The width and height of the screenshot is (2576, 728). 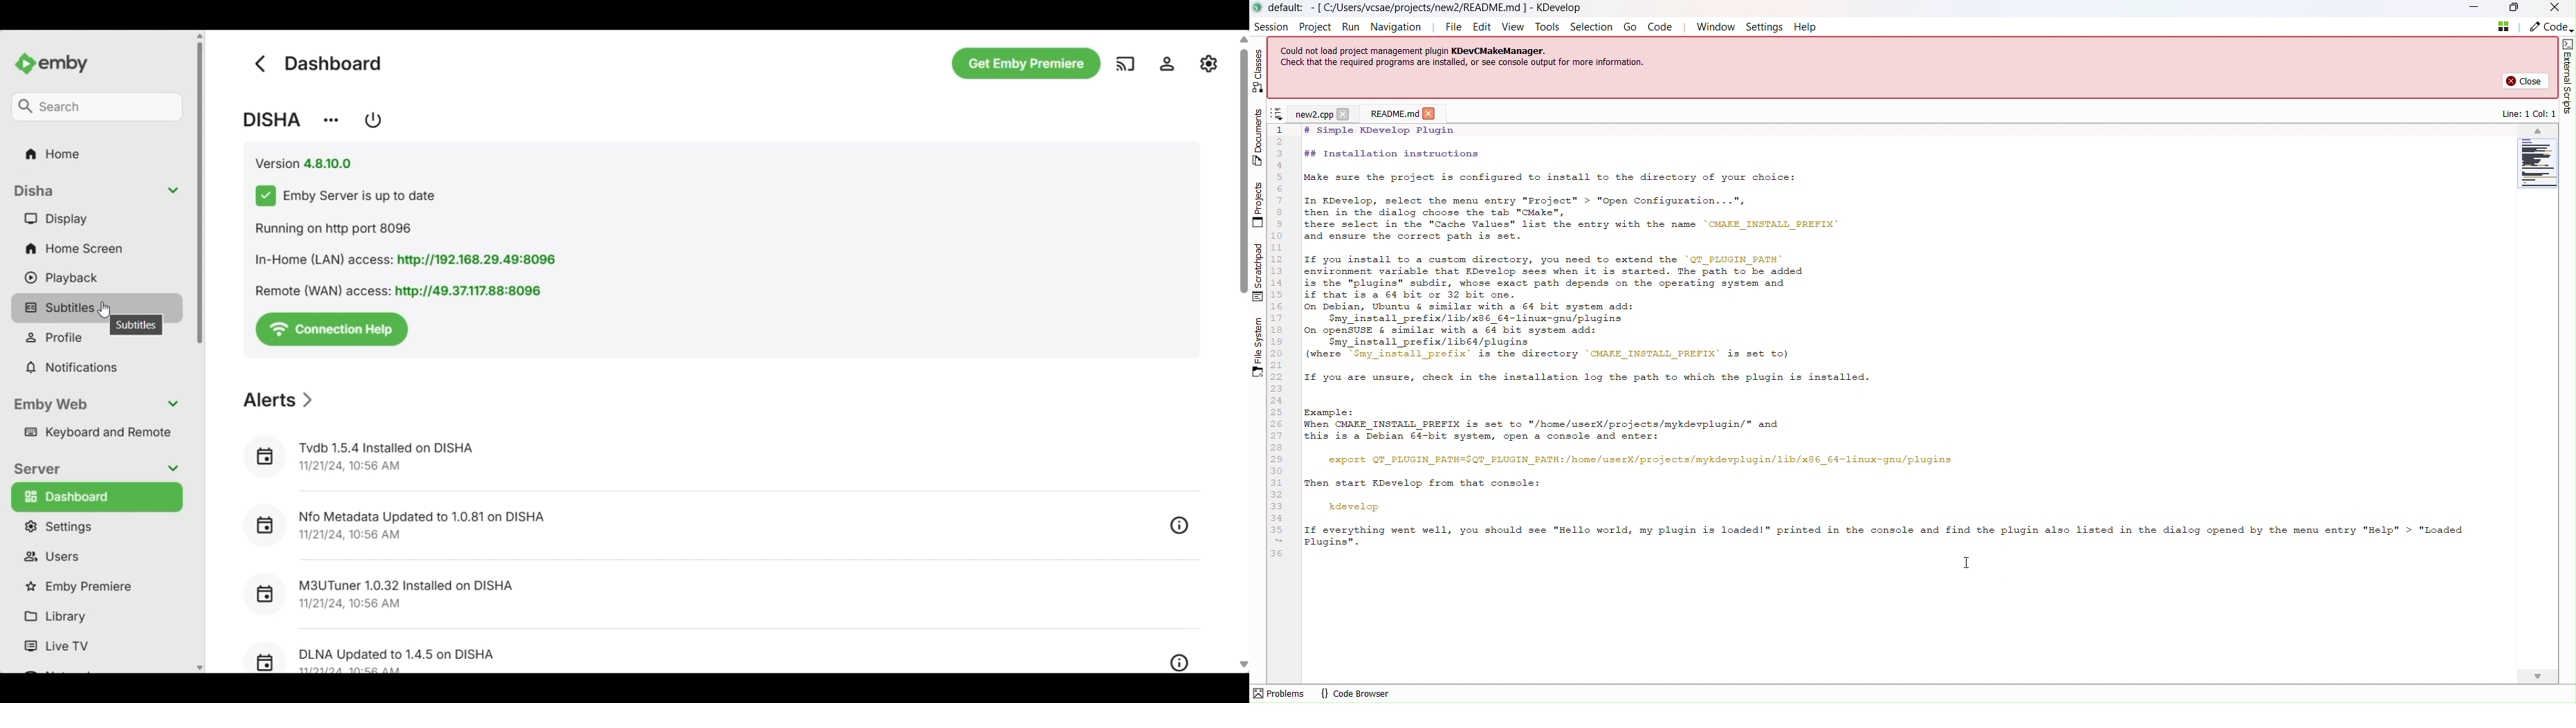 I want to click on , so click(x=95, y=105).